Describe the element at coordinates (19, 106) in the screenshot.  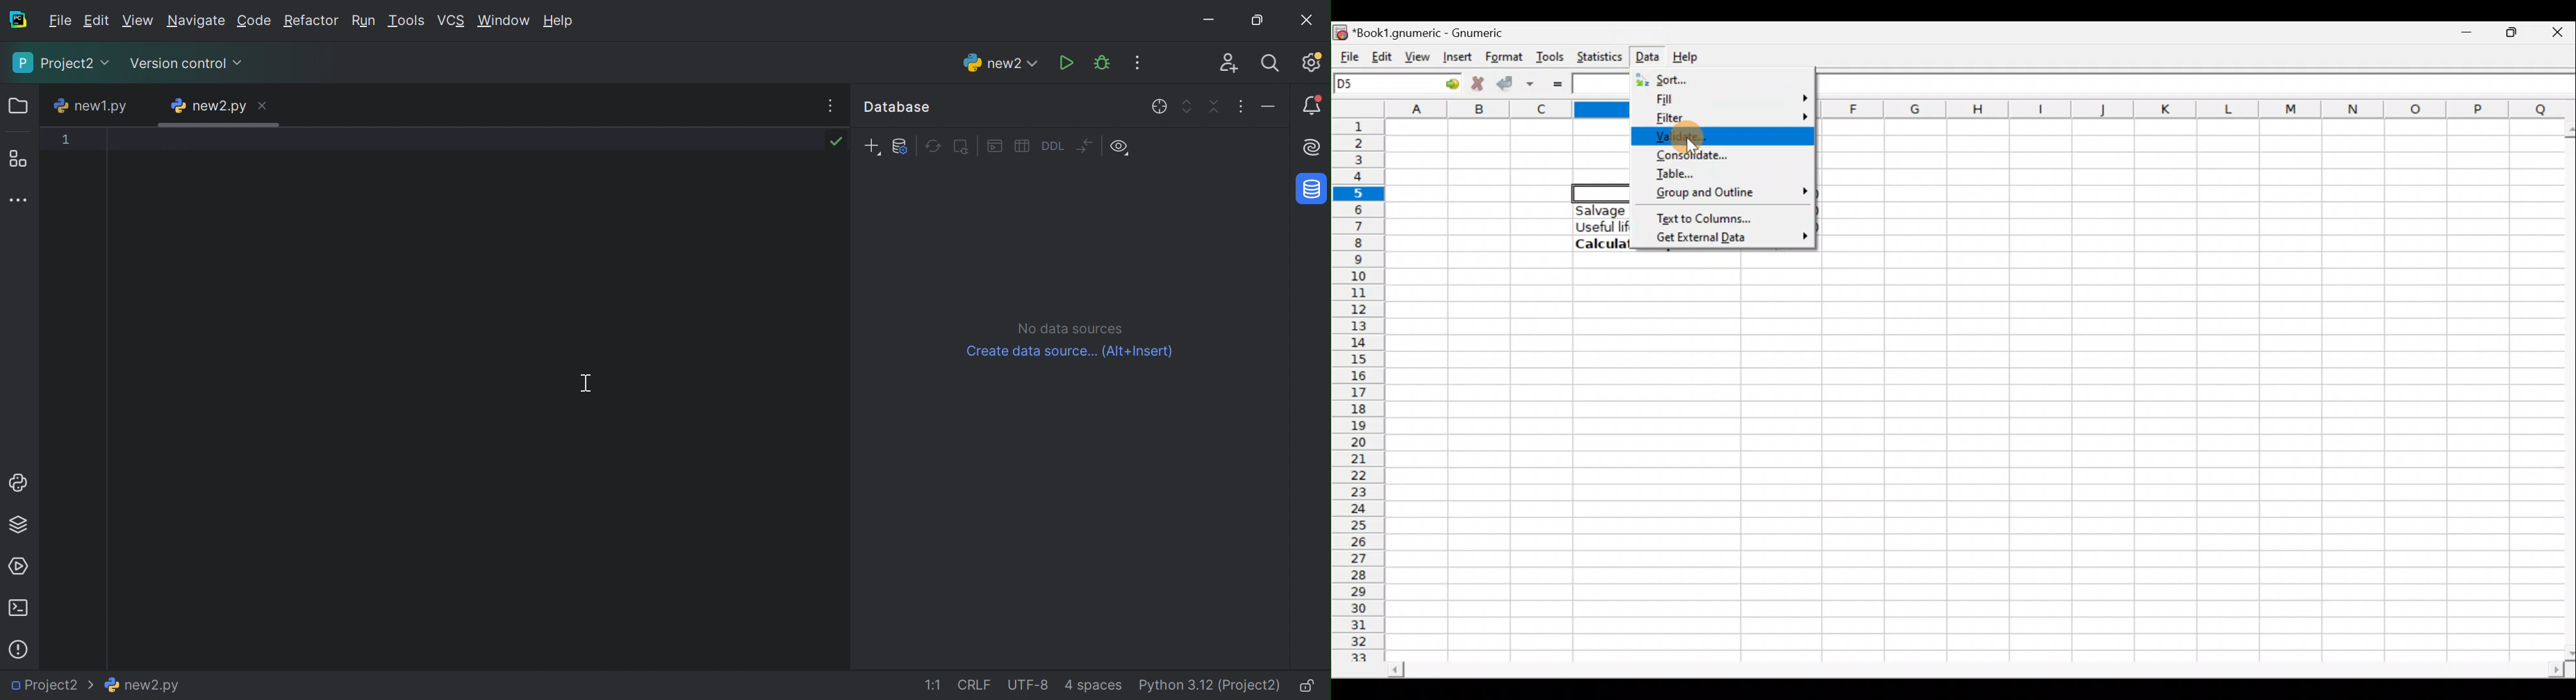
I see `` at that location.